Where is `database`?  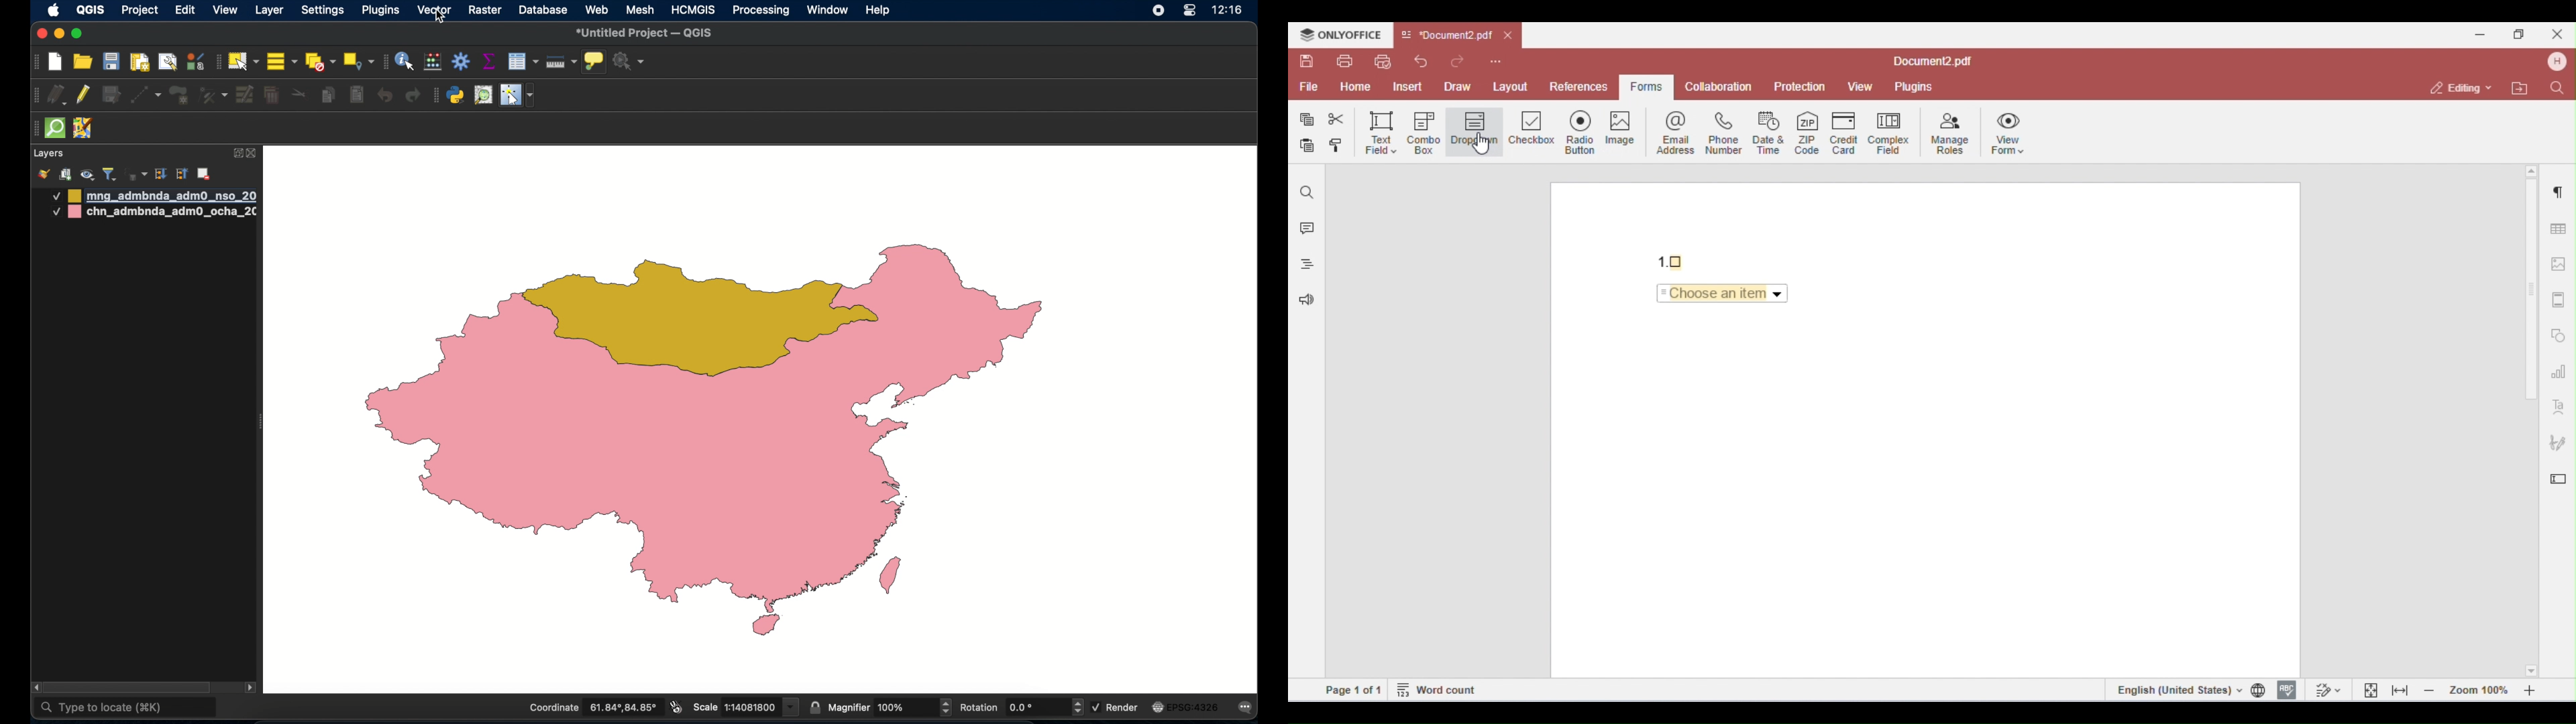
database is located at coordinates (543, 11).